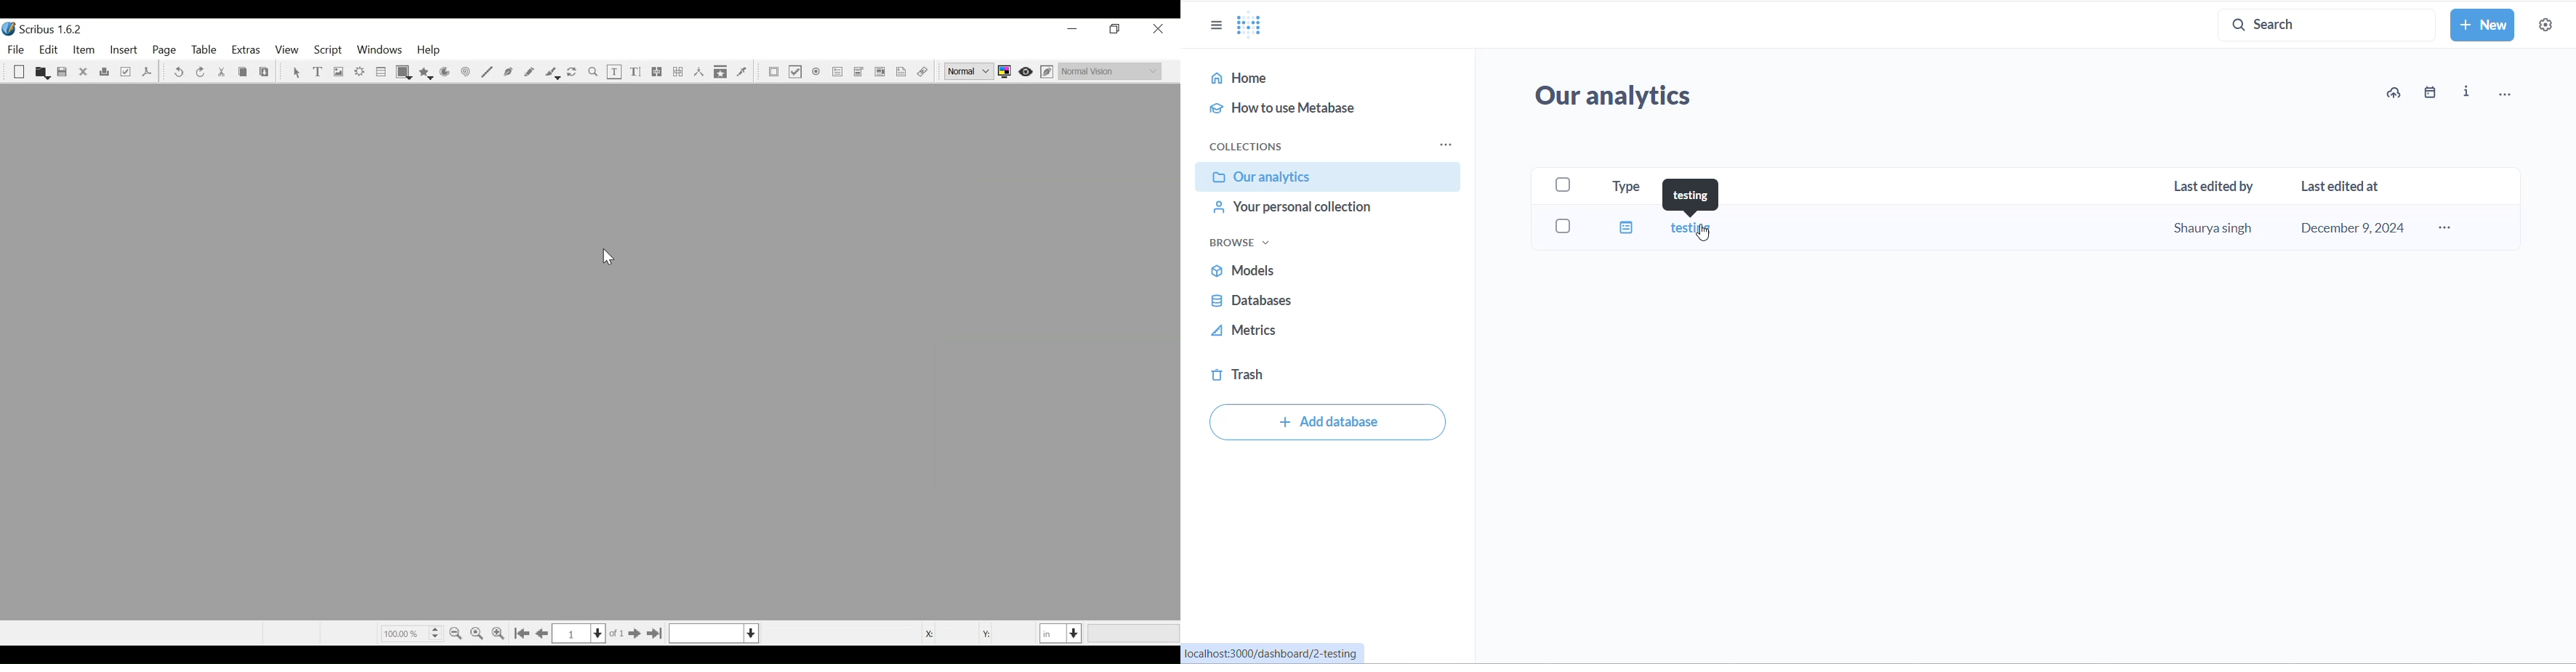 This screenshot has height=672, width=2576. What do you see at coordinates (411, 633) in the screenshot?
I see `Zoom Factor` at bounding box center [411, 633].